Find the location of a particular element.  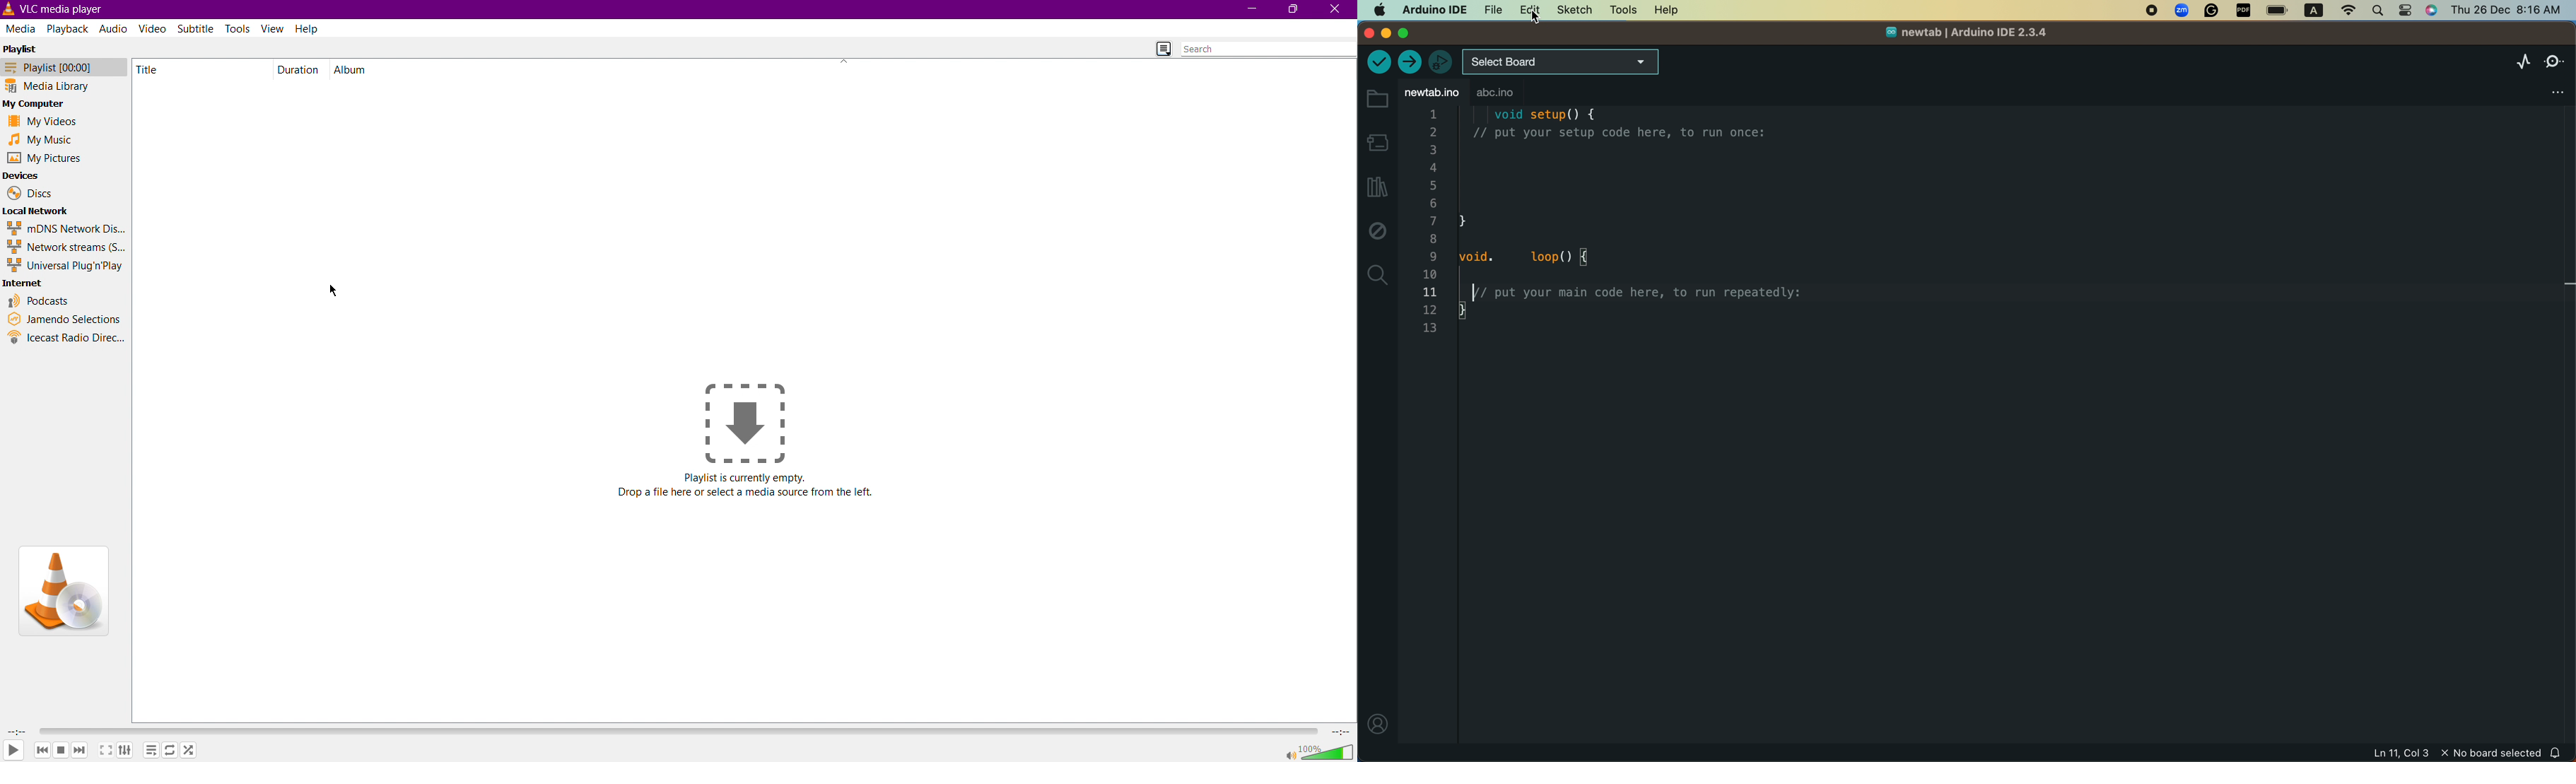

Loop is located at coordinates (172, 749).